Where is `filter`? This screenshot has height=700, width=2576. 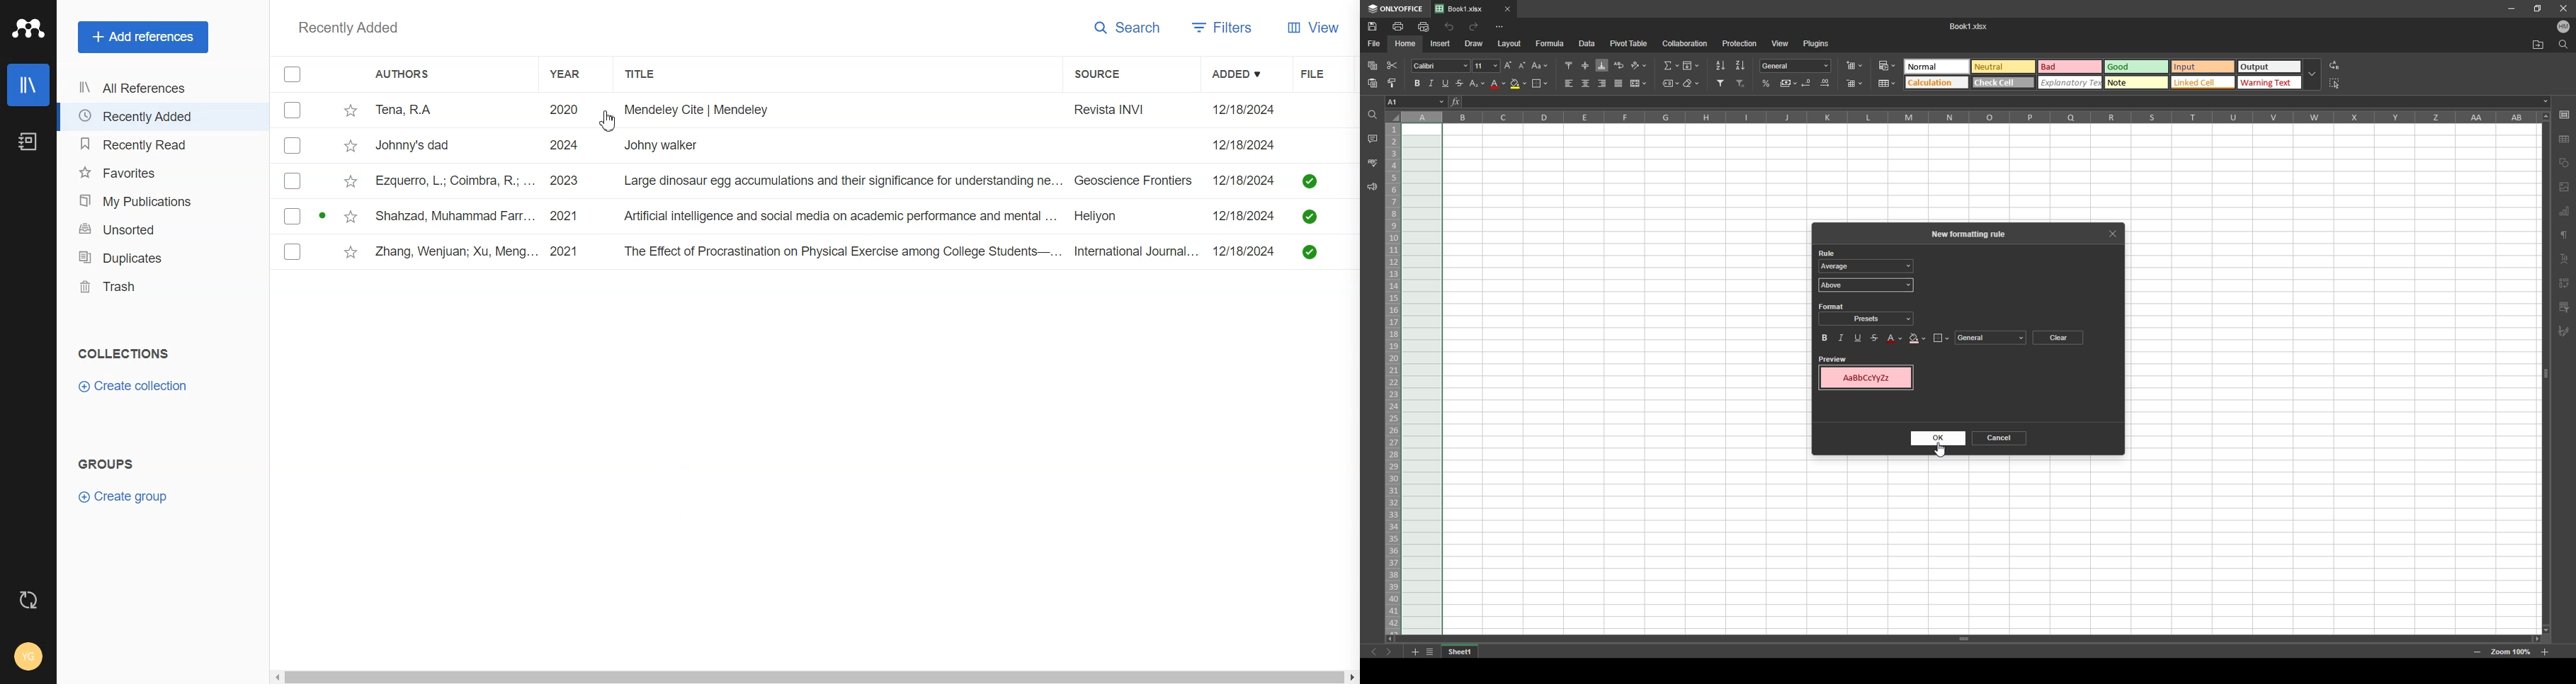 filter is located at coordinates (1721, 83).